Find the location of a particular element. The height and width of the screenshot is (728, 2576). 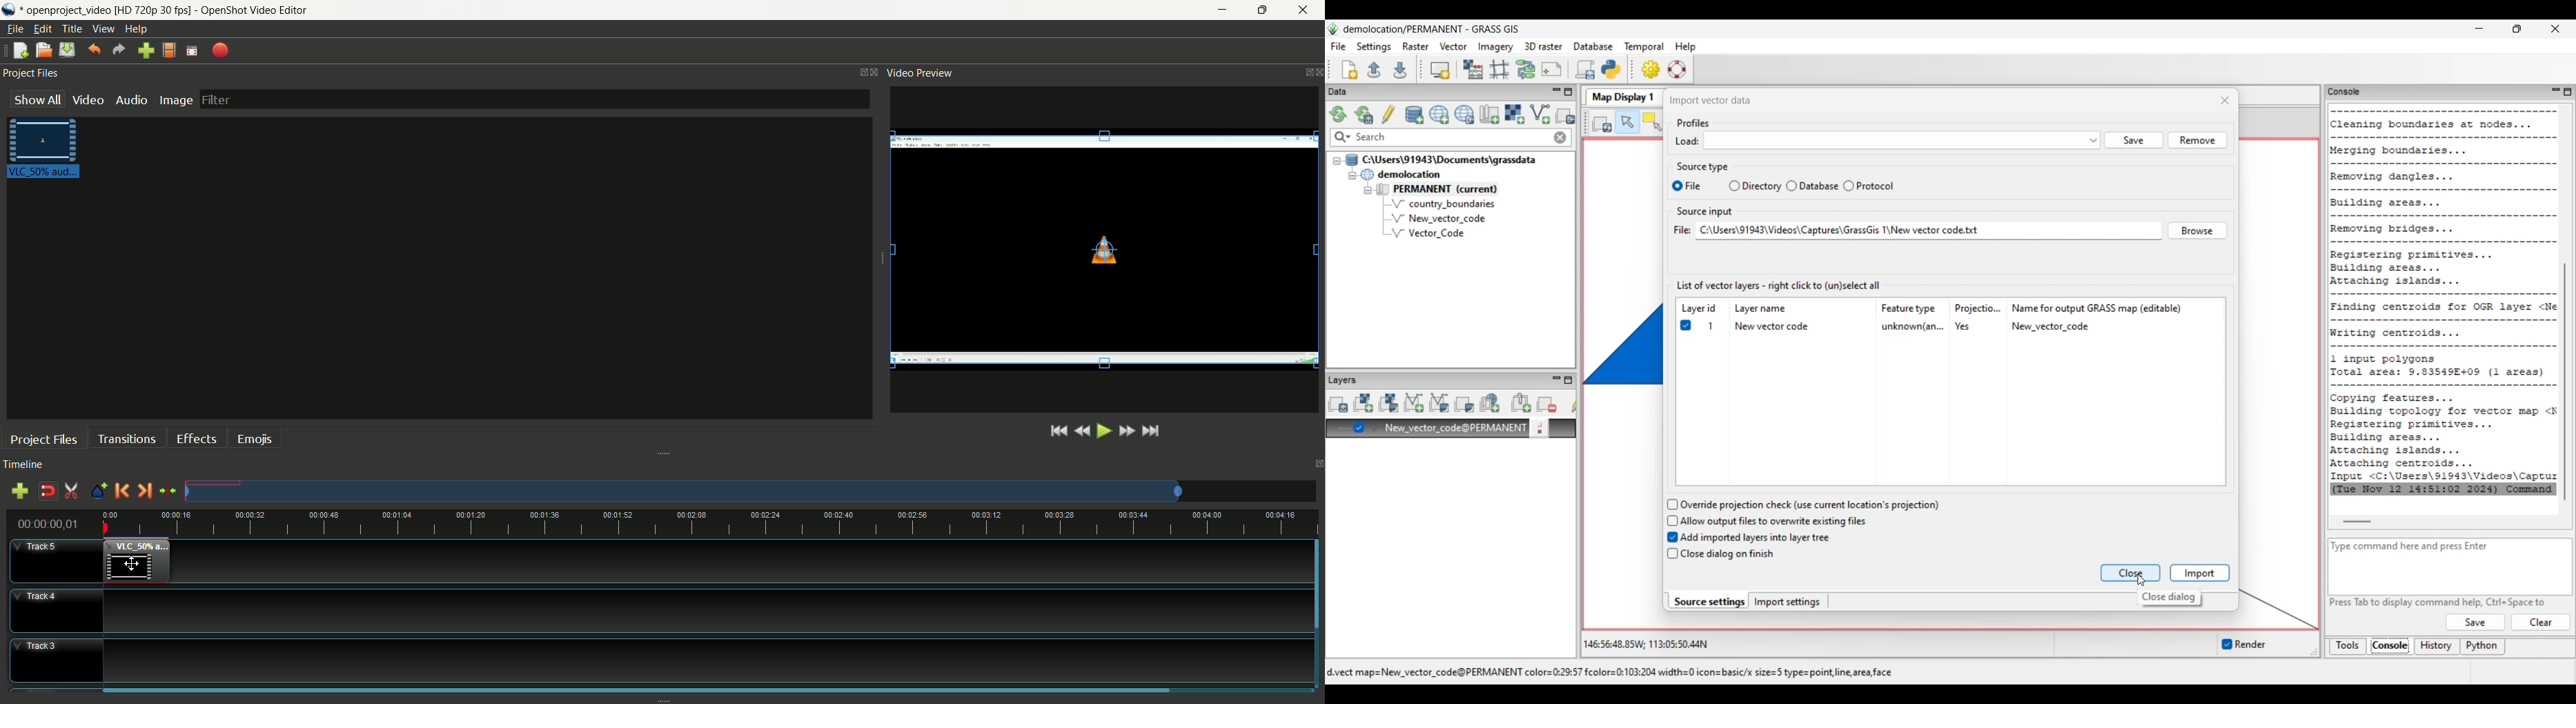

help is located at coordinates (138, 29).